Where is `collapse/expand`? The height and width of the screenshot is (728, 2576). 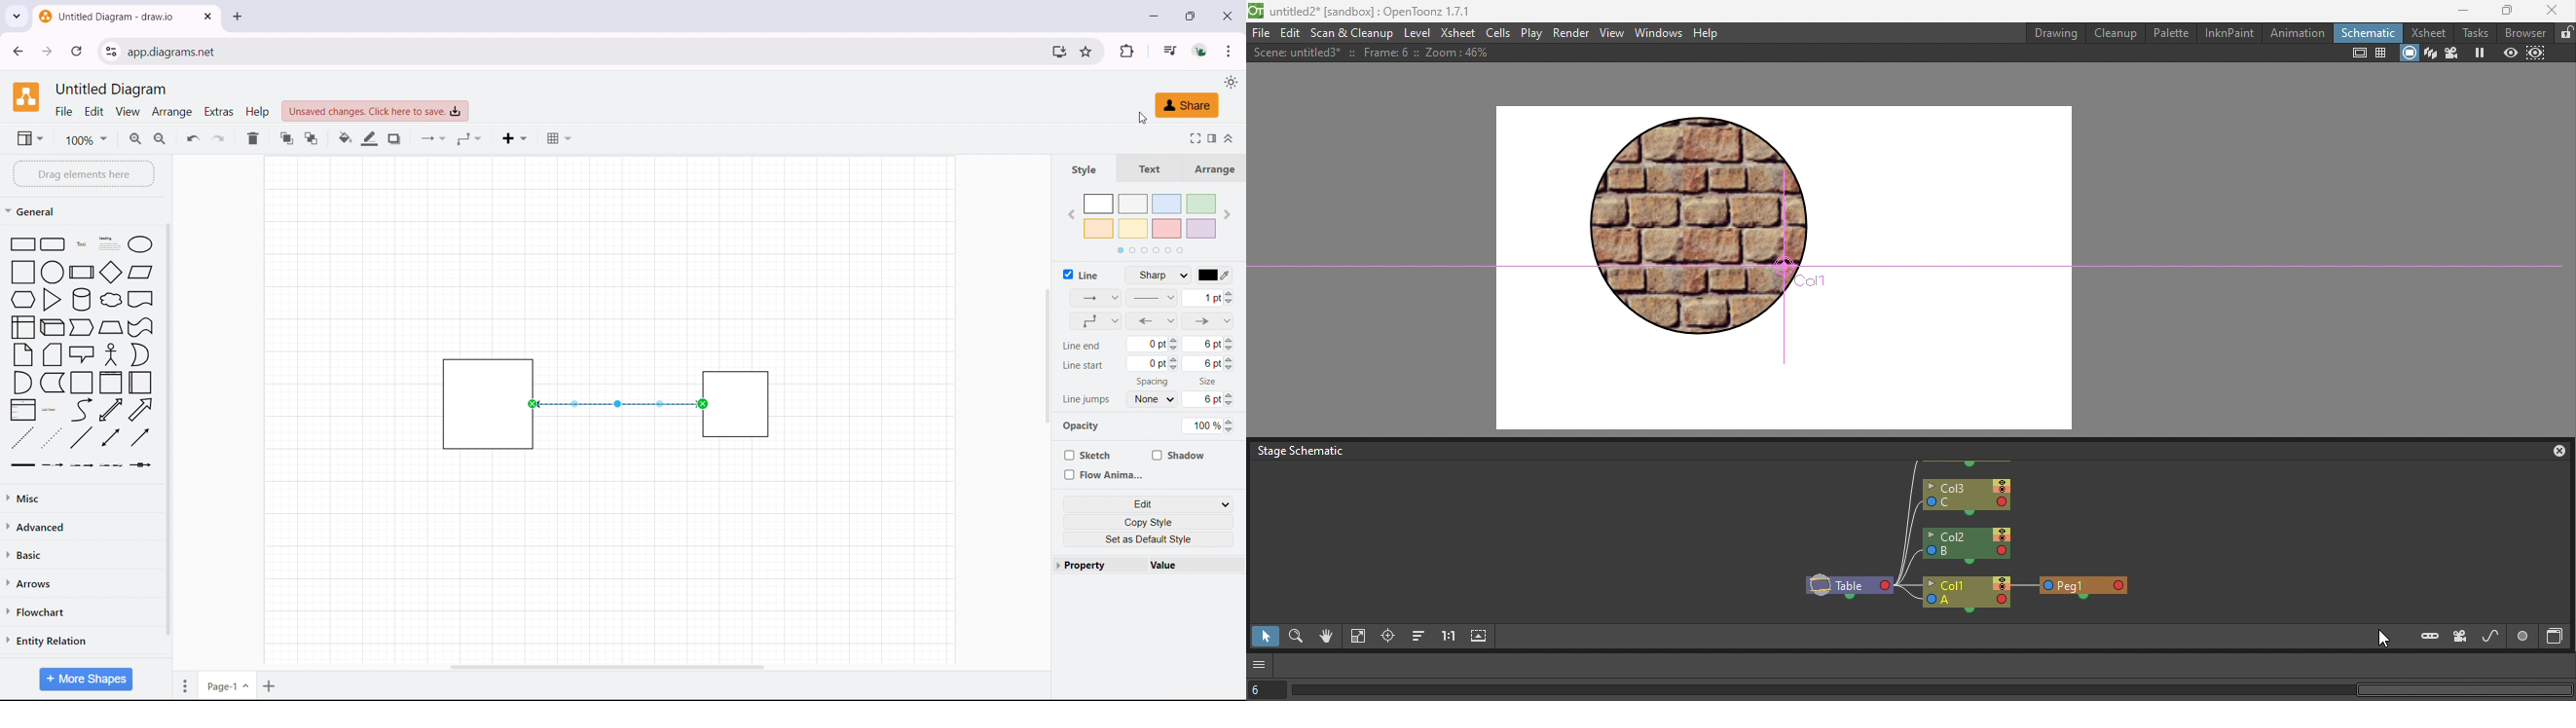 collapse/expand is located at coordinates (1231, 137).